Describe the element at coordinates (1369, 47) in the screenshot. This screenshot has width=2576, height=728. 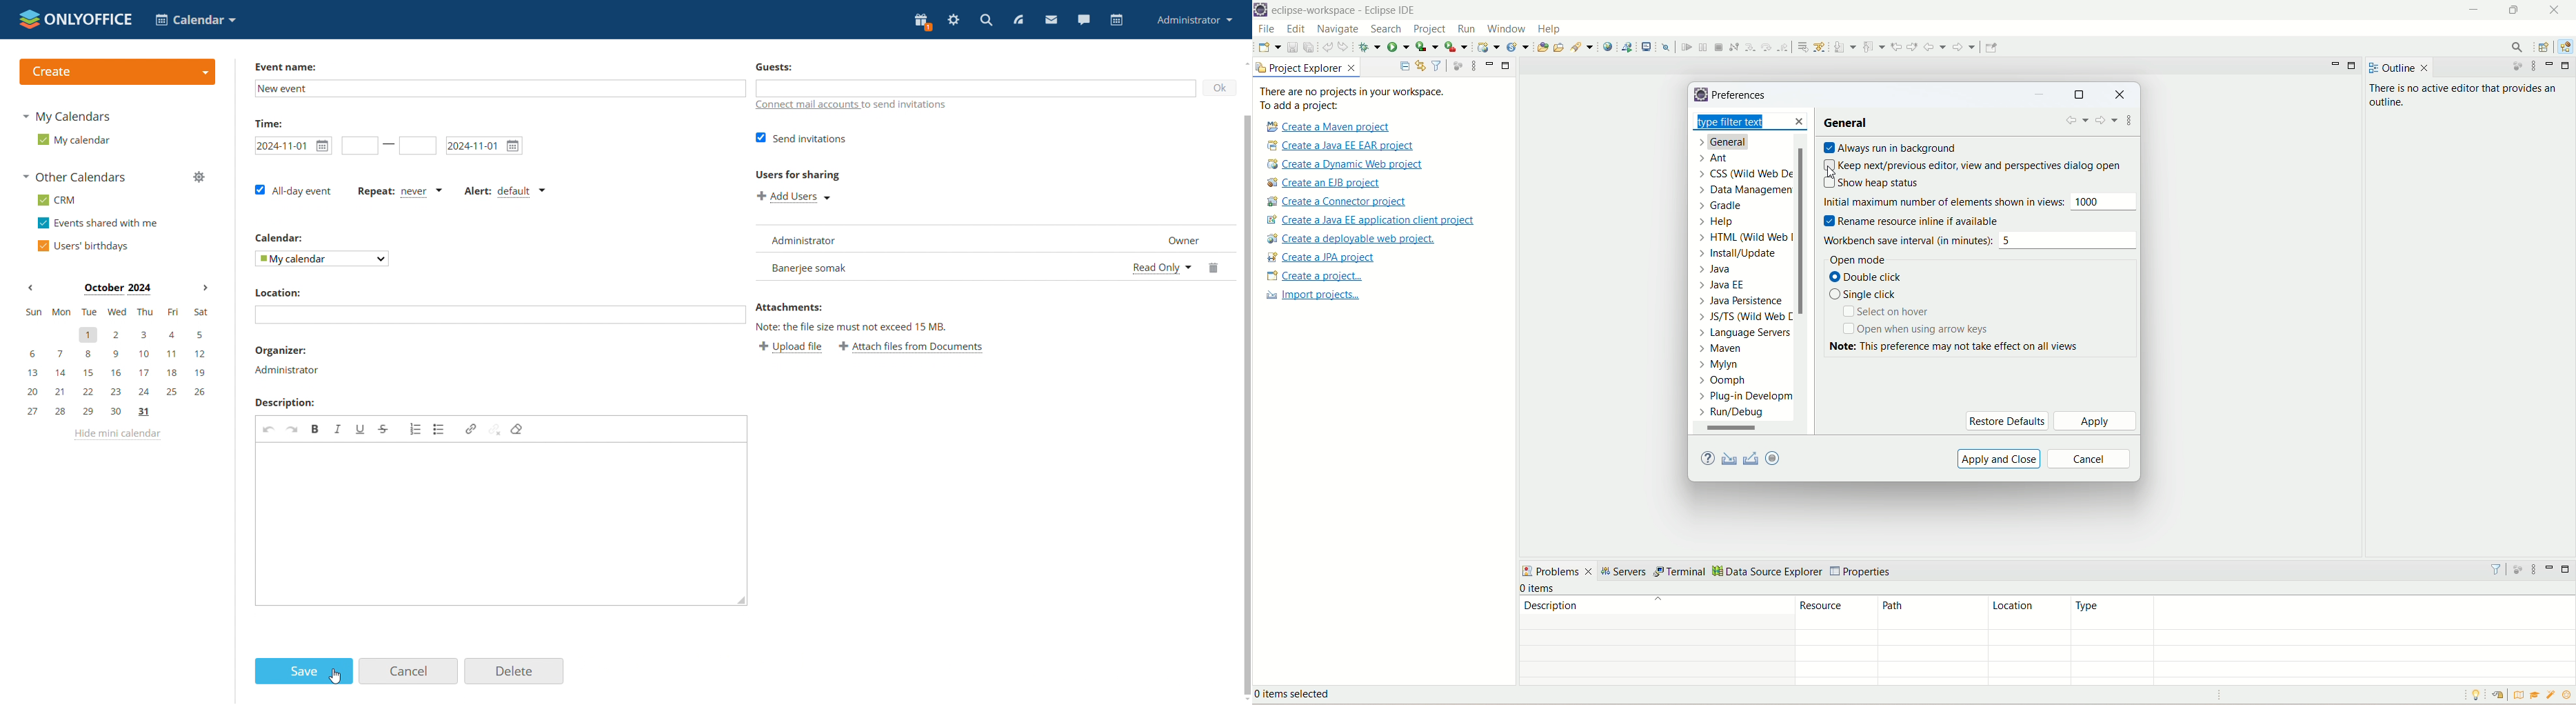
I see `debug` at that location.